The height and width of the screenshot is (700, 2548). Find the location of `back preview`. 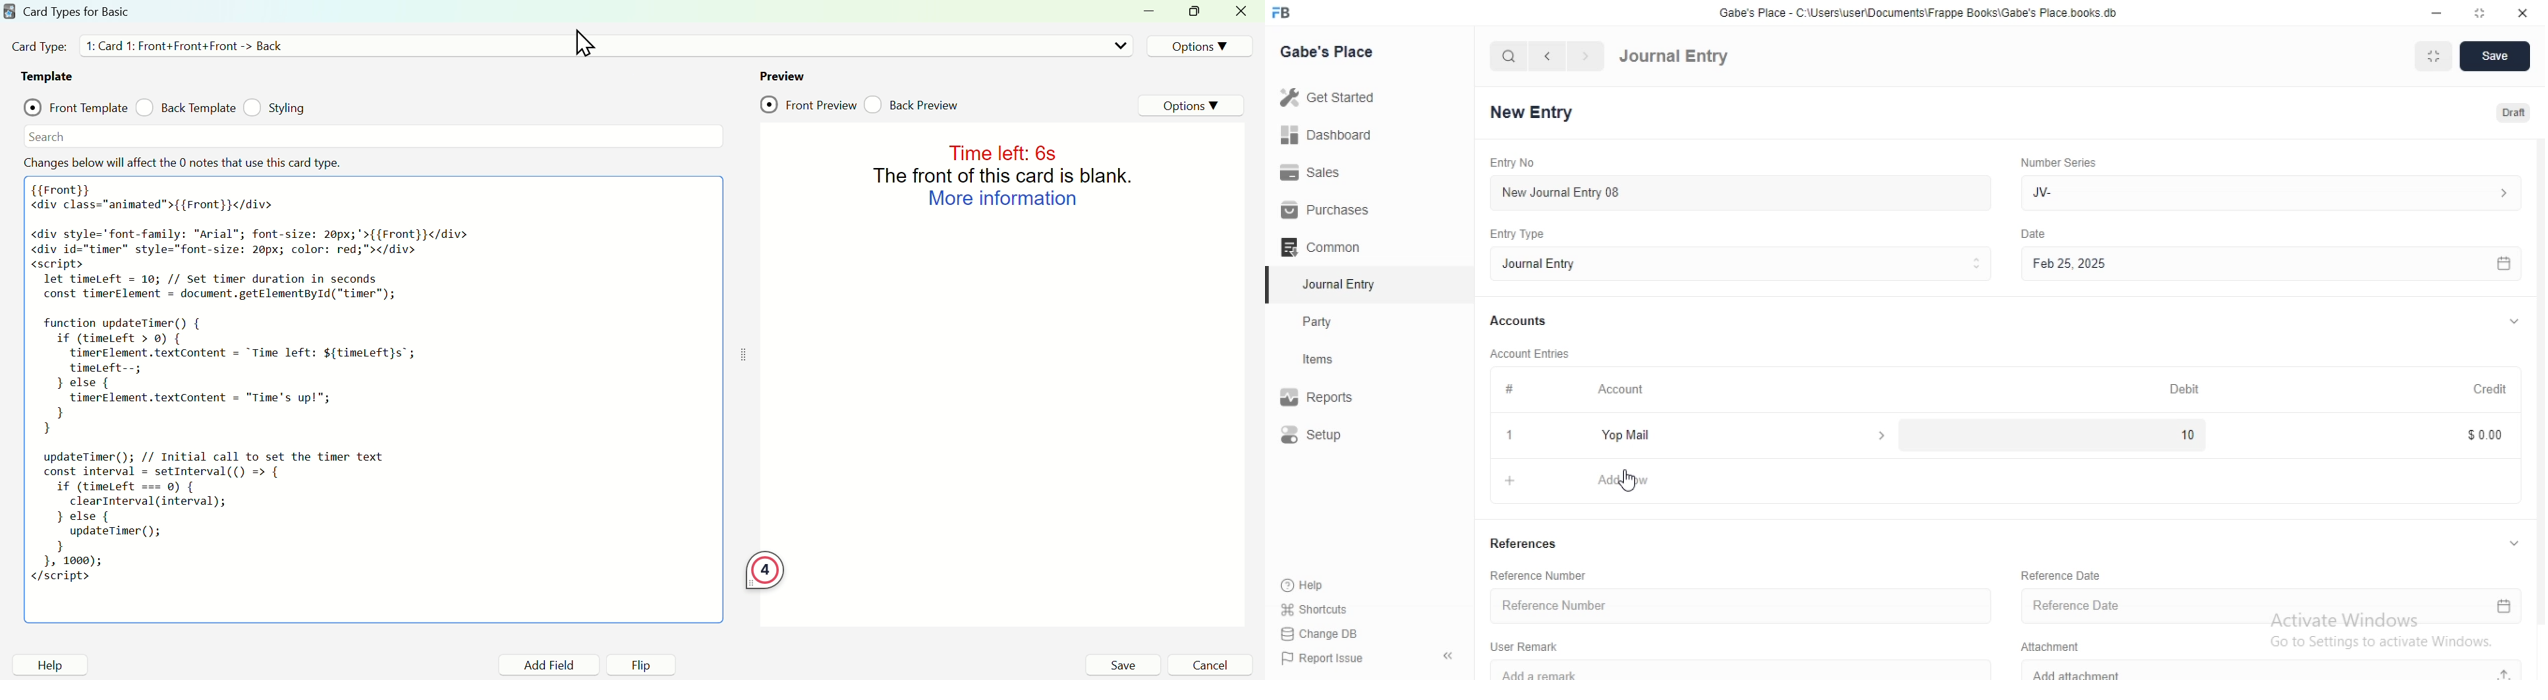

back preview is located at coordinates (915, 104).